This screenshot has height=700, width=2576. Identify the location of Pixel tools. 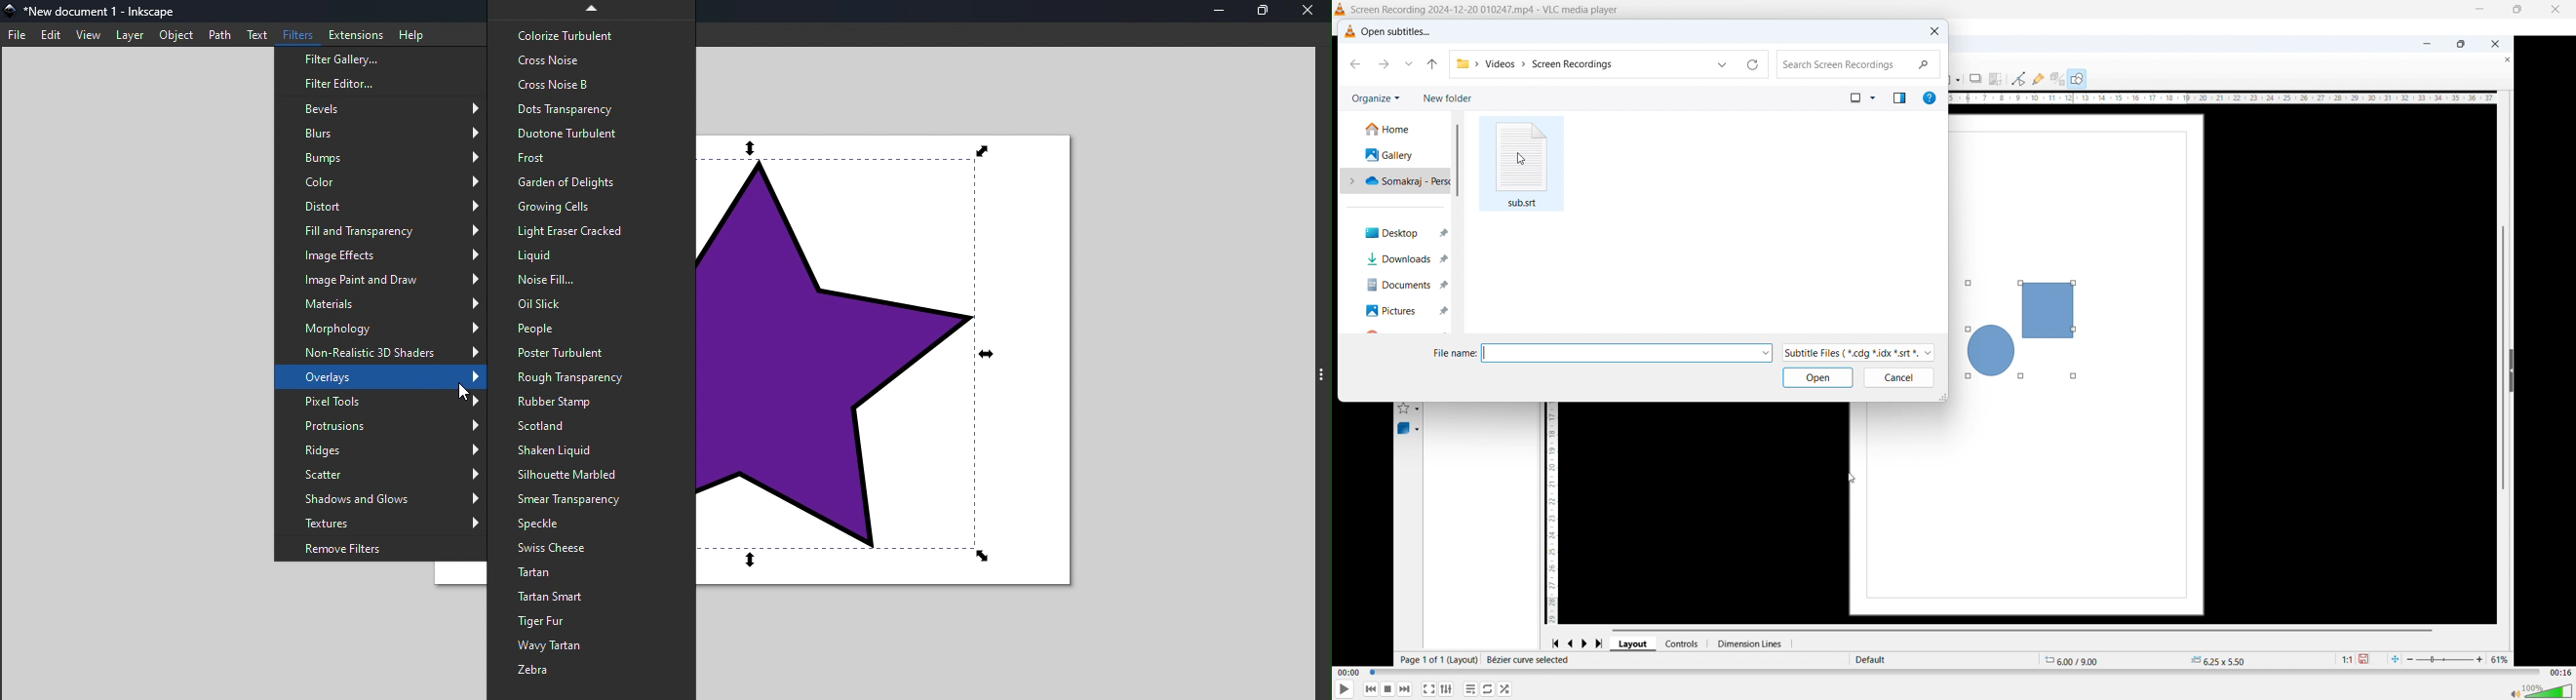
(377, 399).